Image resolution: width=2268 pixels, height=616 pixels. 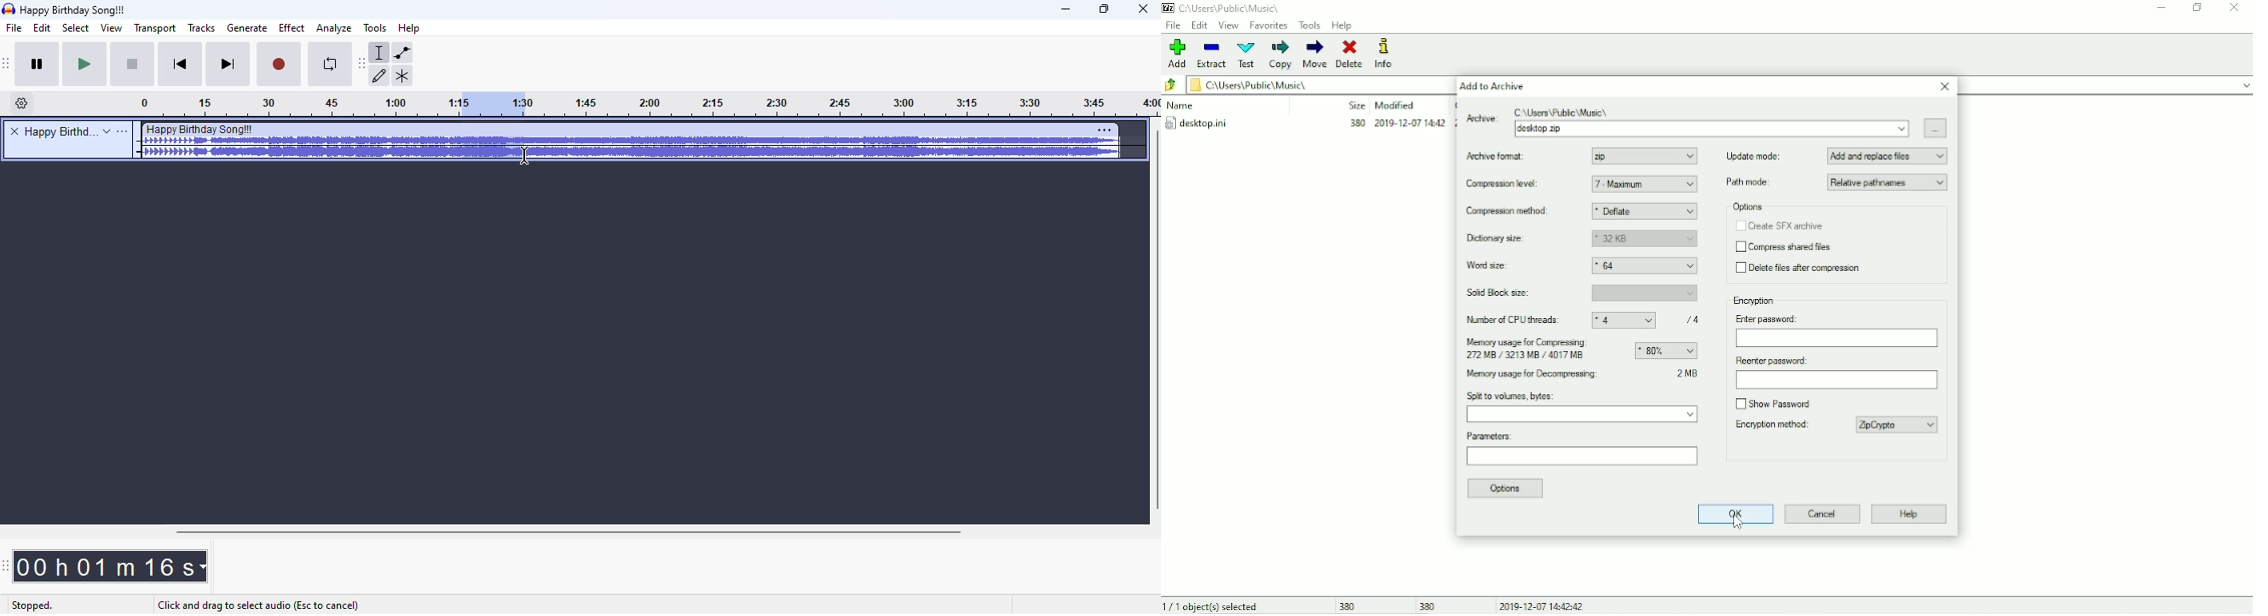 I want to click on effect, so click(x=292, y=28).